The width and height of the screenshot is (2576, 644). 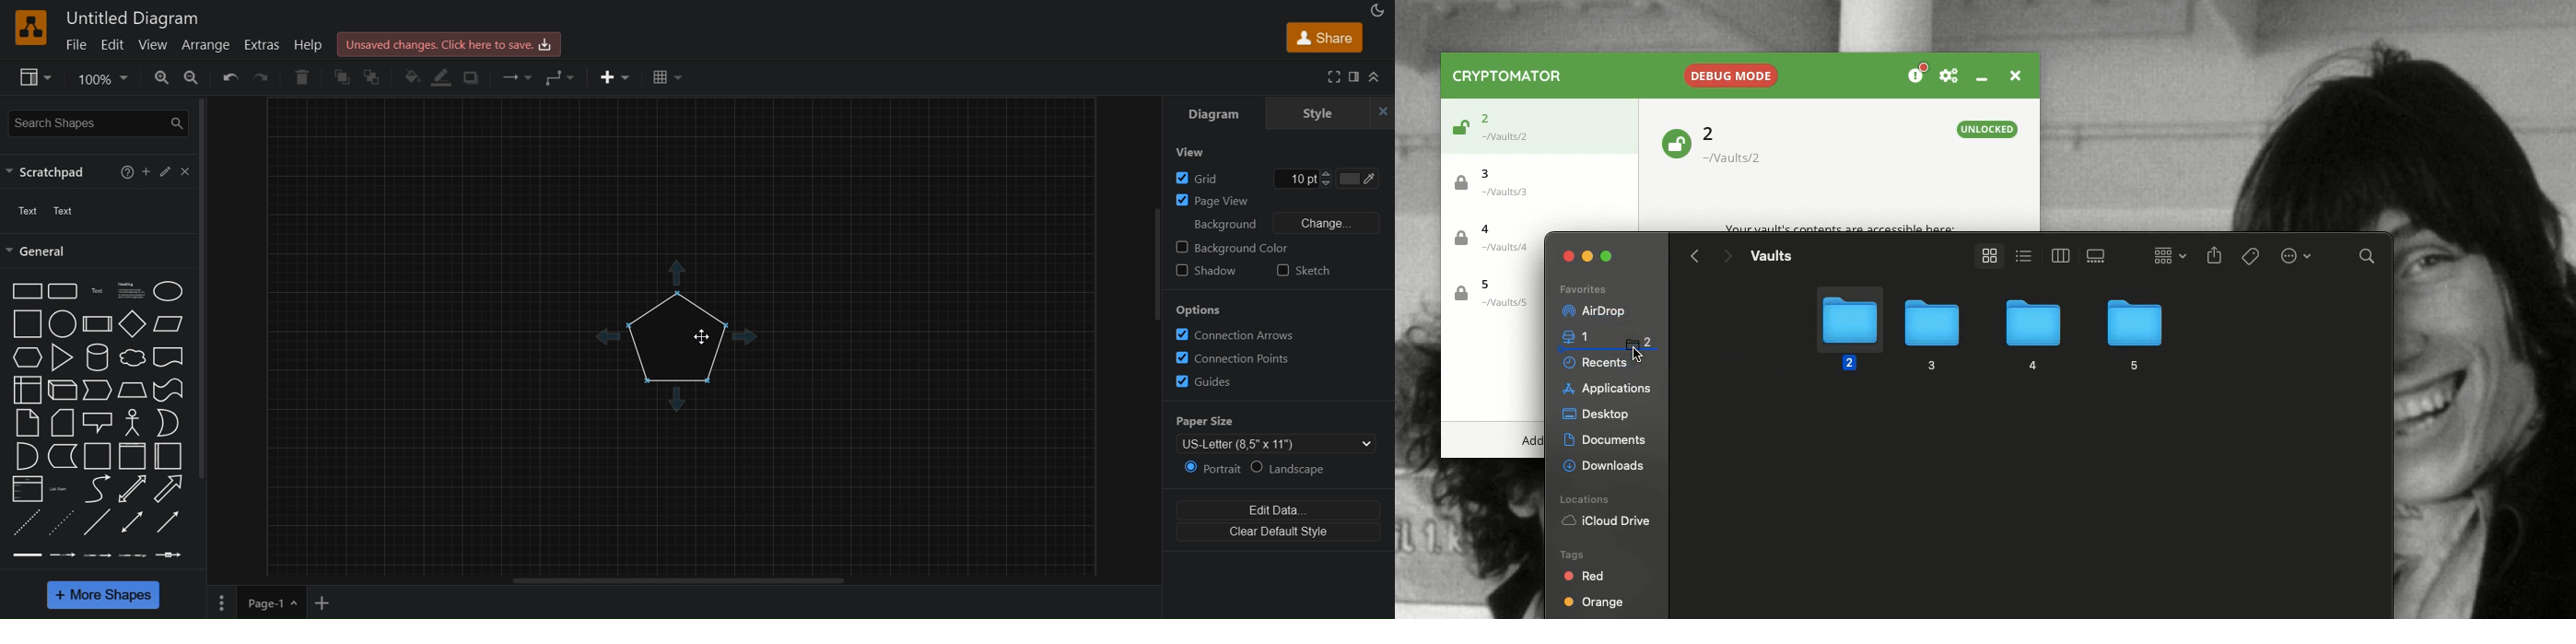 What do you see at coordinates (1196, 178) in the screenshot?
I see `Grid view toggle` at bounding box center [1196, 178].